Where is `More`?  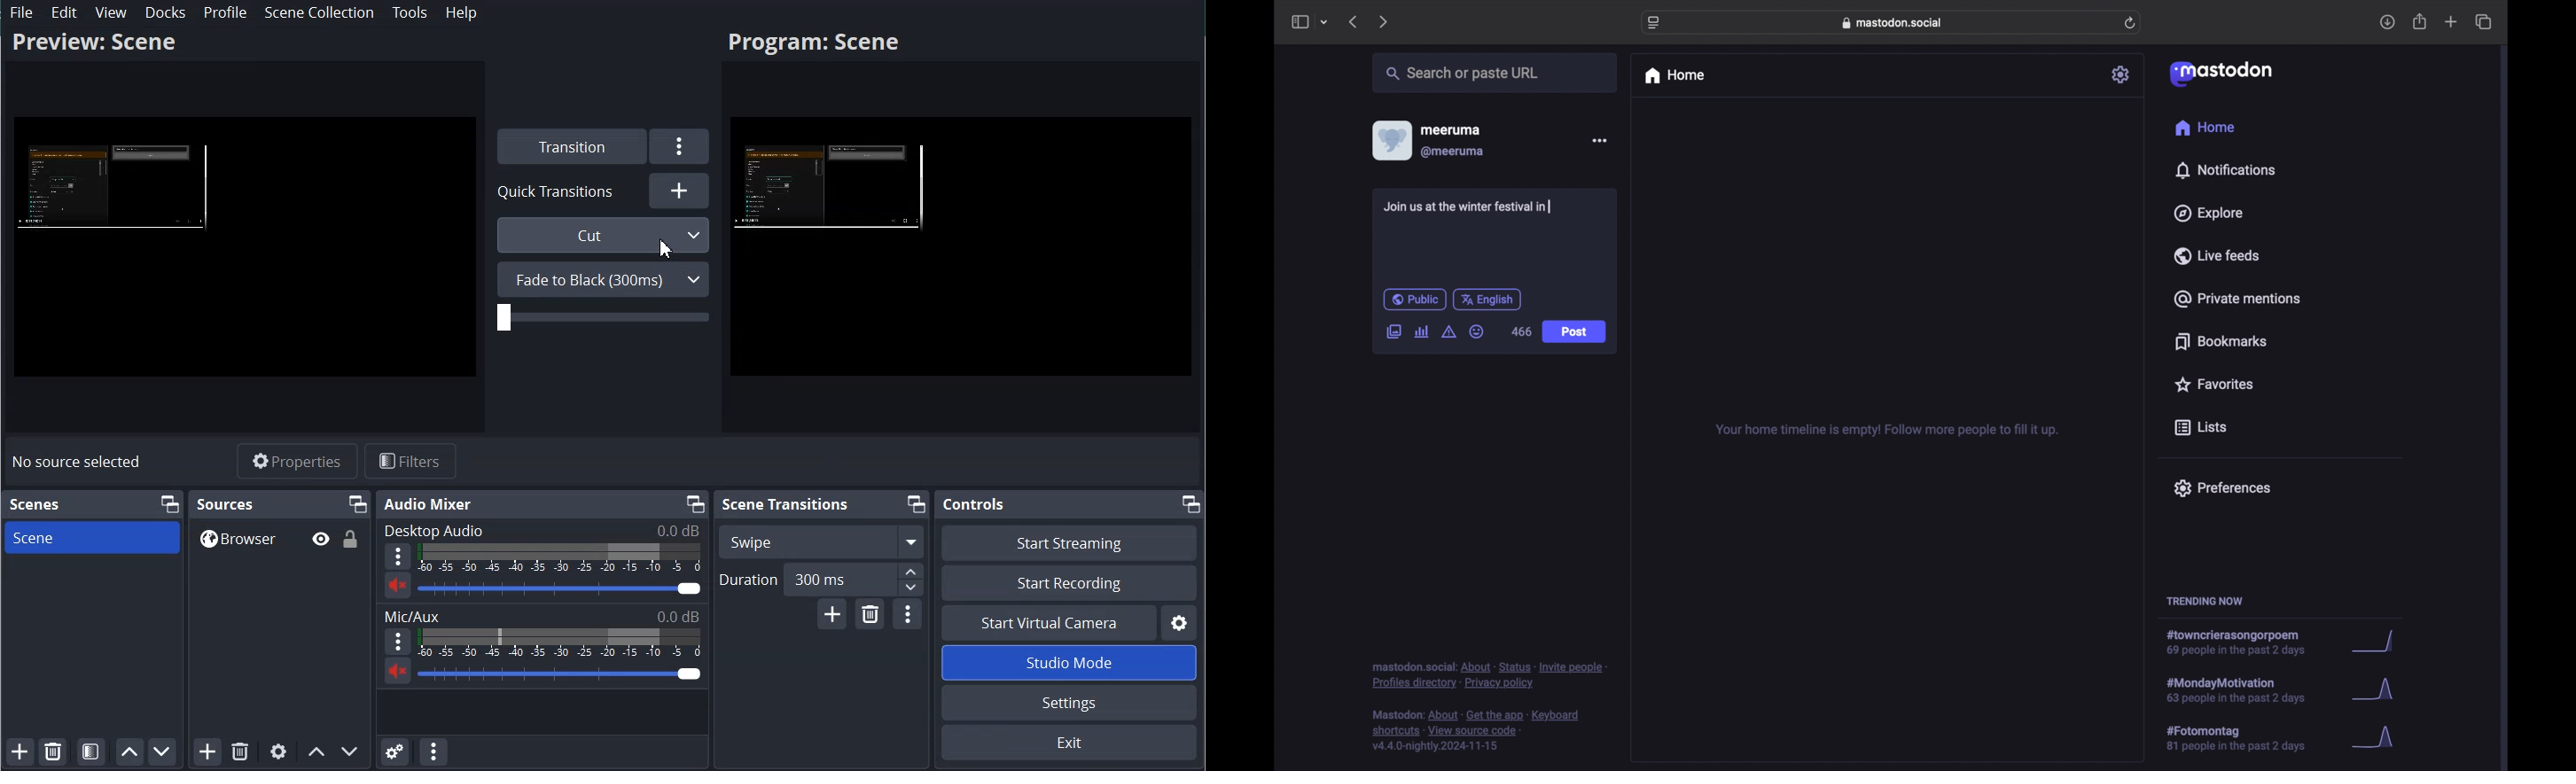 More is located at coordinates (397, 642).